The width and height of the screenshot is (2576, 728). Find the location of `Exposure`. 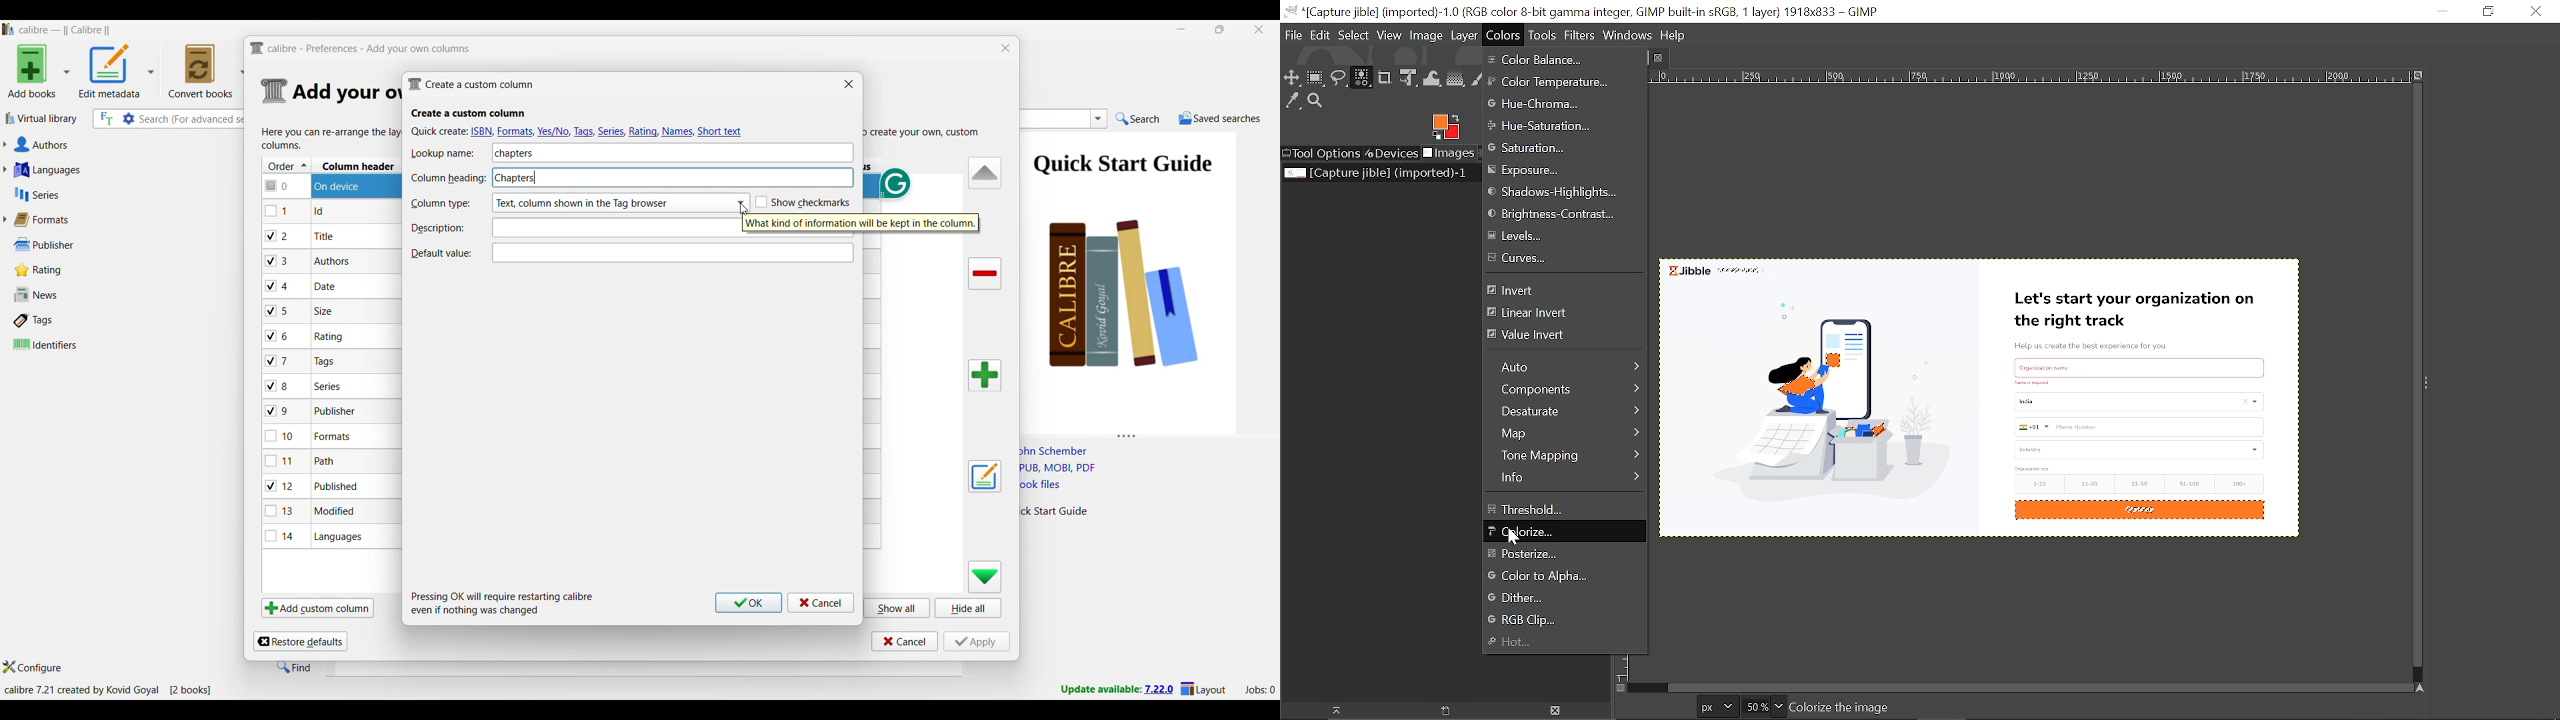

Exposure is located at coordinates (1537, 170).